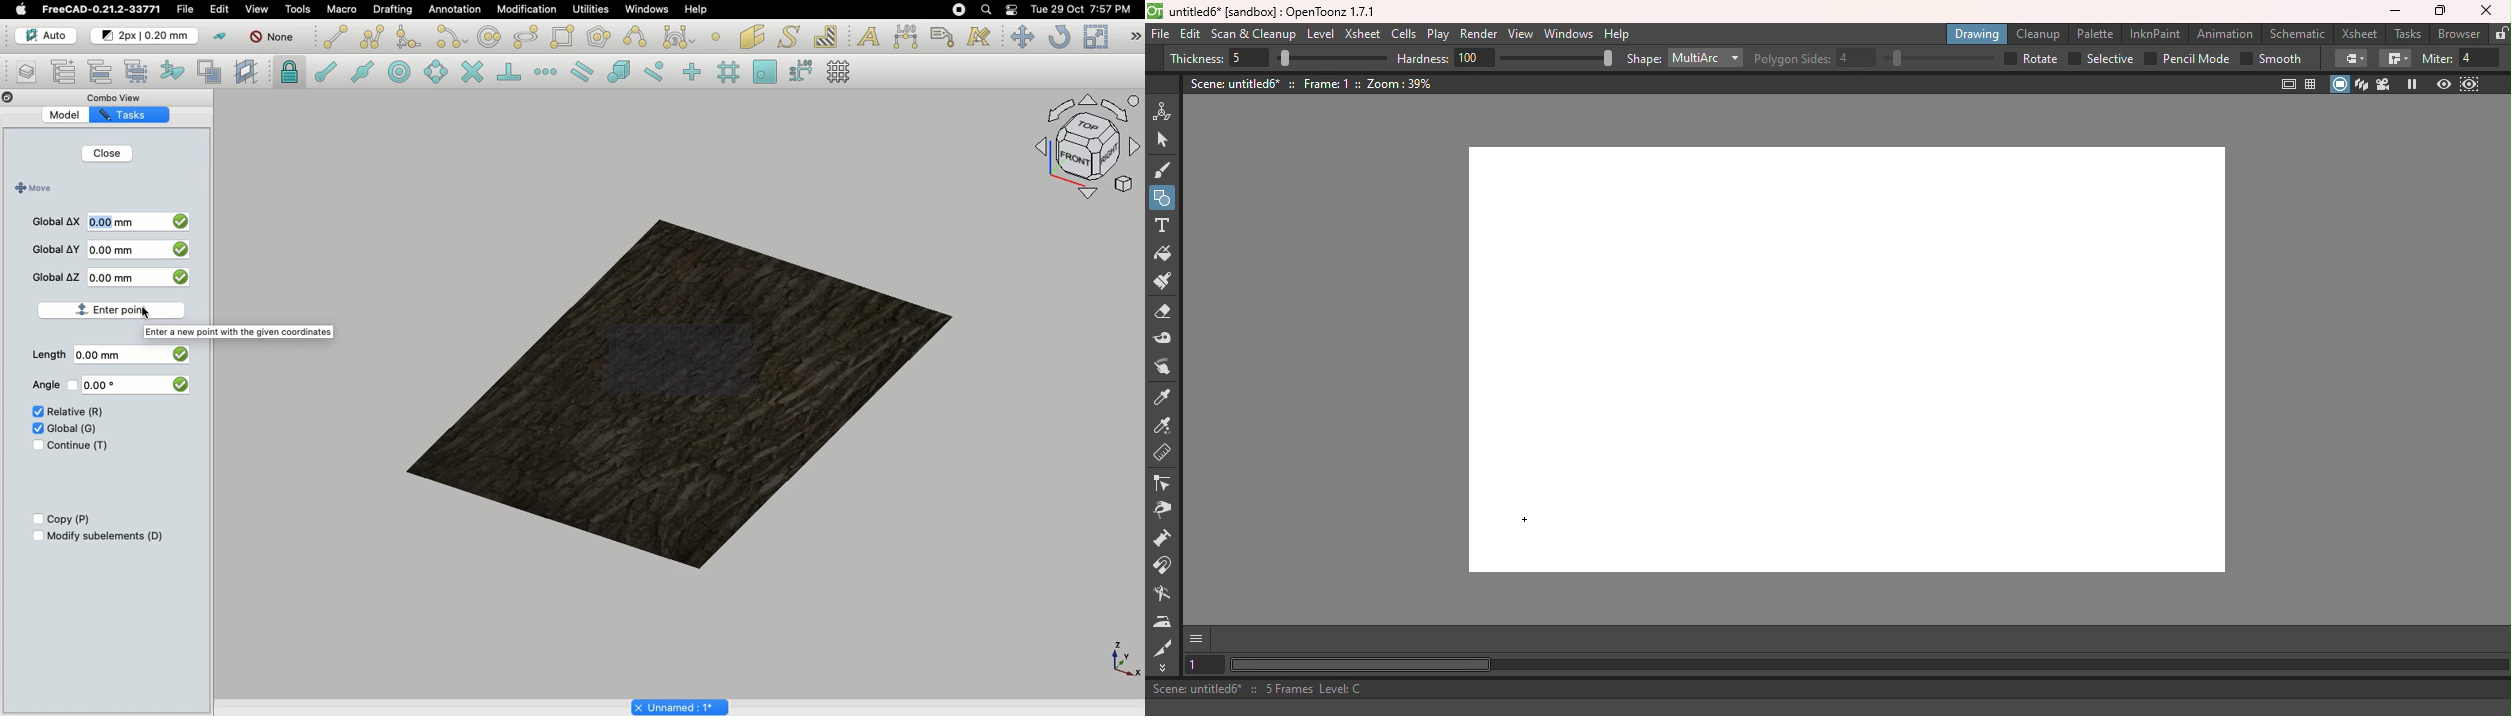  Describe the element at coordinates (395, 9) in the screenshot. I see `Drafting` at that location.